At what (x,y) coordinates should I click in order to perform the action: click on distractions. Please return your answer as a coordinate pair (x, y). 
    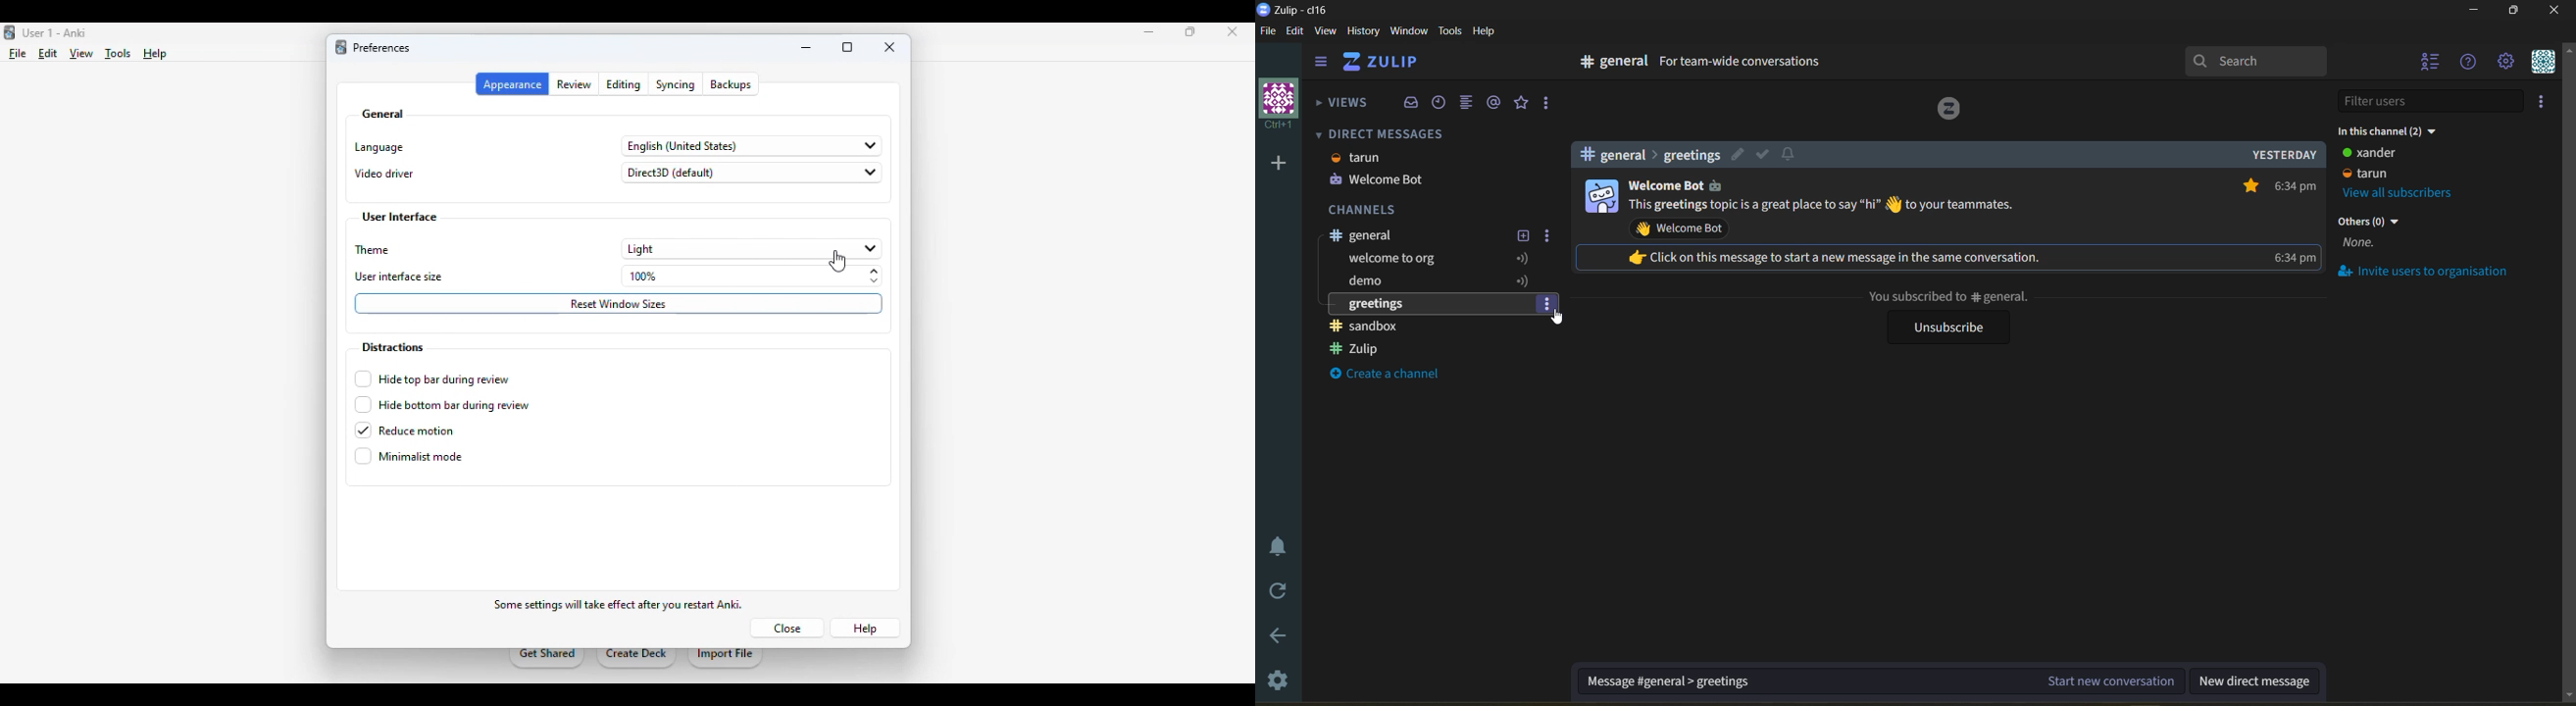
    Looking at the image, I should click on (391, 347).